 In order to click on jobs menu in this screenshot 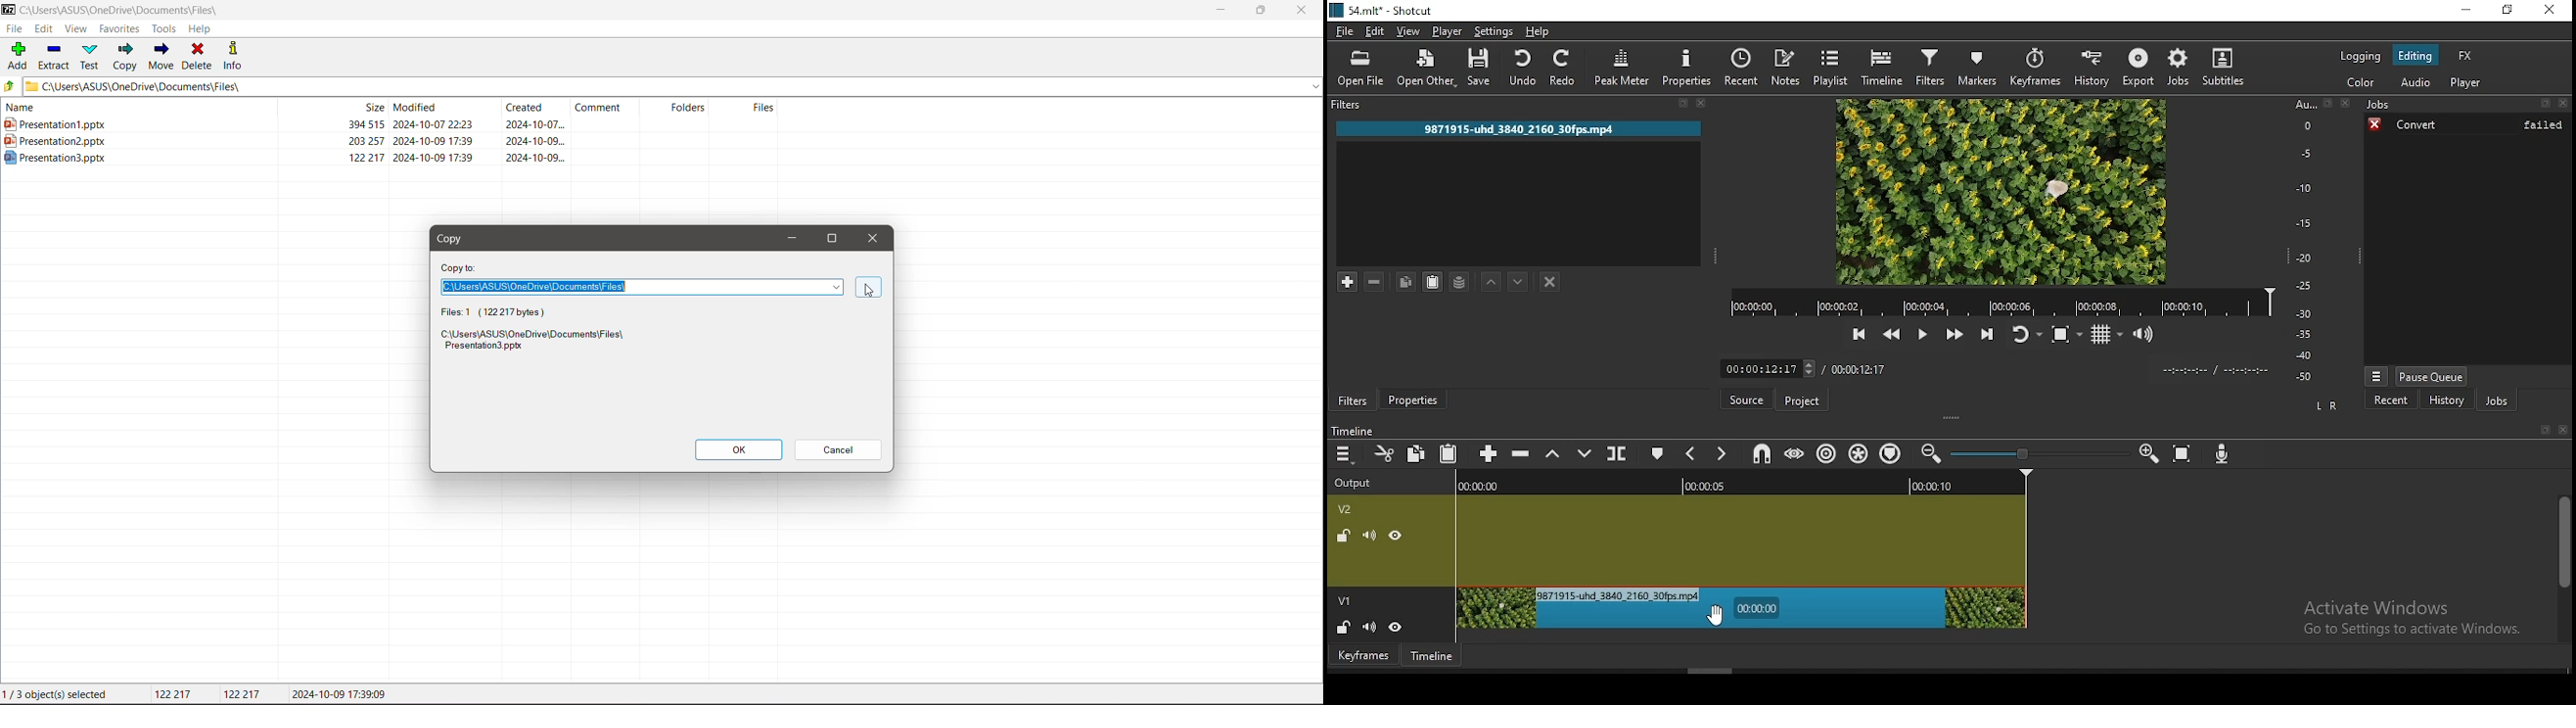, I will do `click(2377, 376)`.